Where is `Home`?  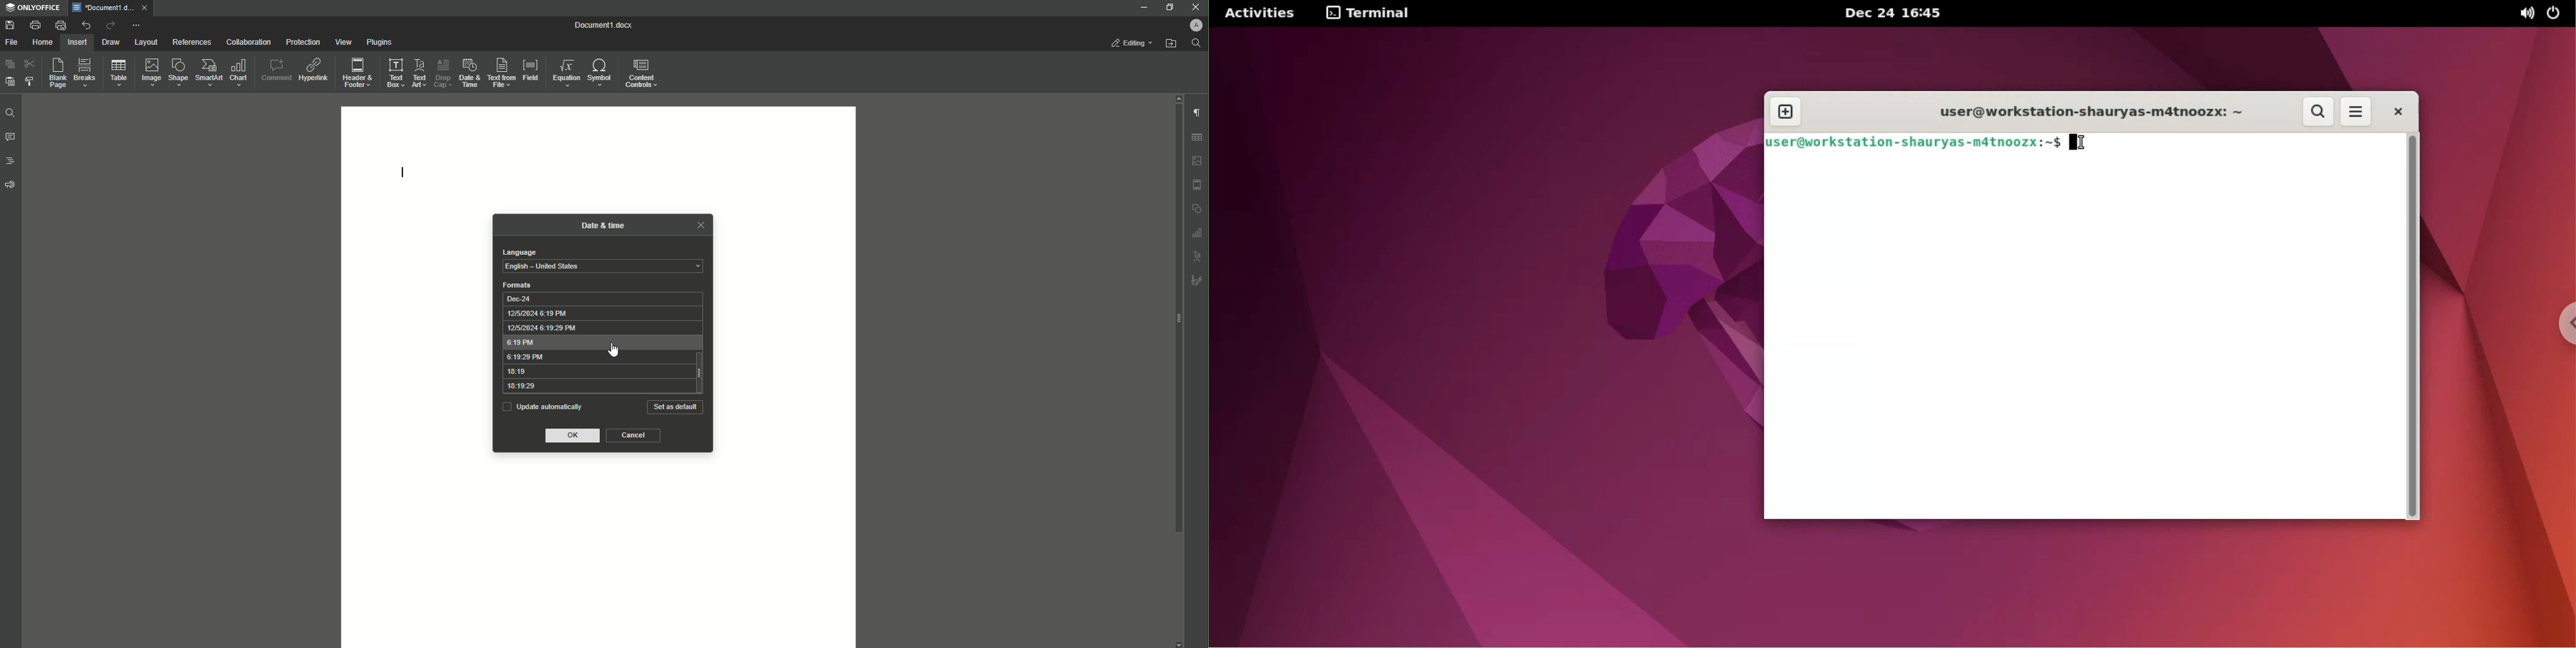 Home is located at coordinates (44, 42).